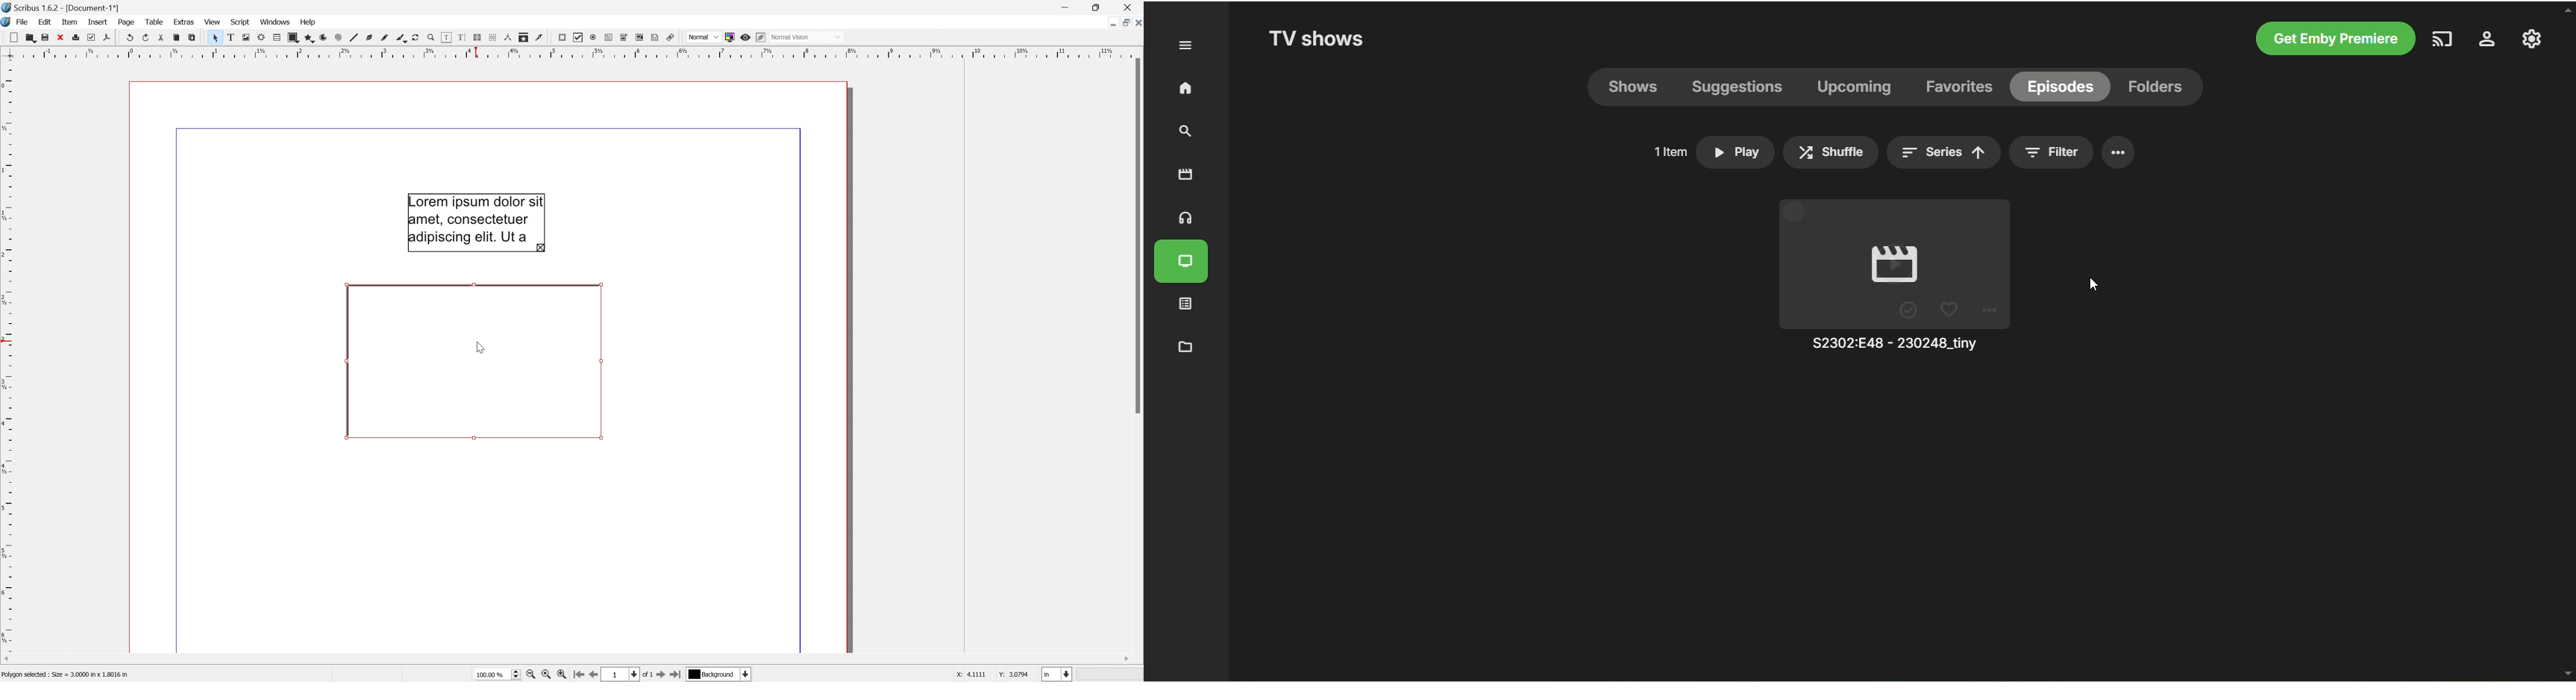 The height and width of the screenshot is (700, 2576). What do you see at coordinates (145, 38) in the screenshot?
I see `Redo` at bounding box center [145, 38].